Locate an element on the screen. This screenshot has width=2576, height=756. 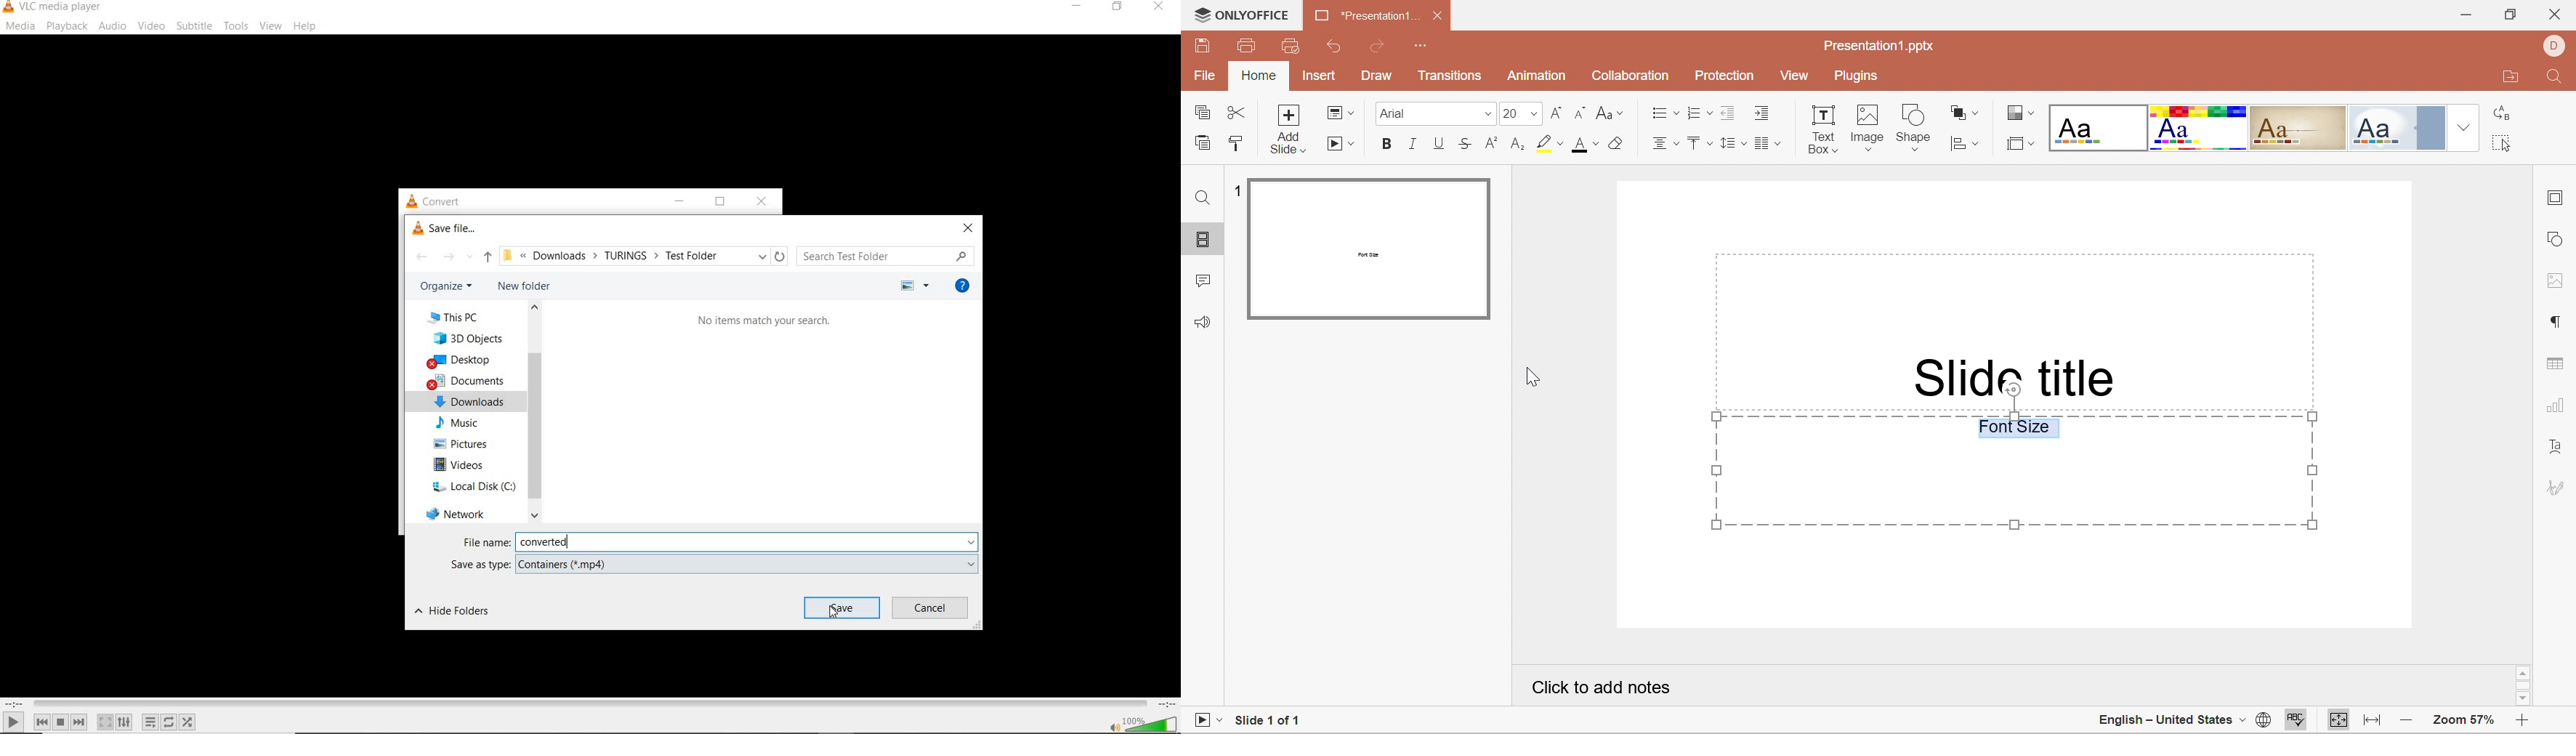
show extended settings is located at coordinates (124, 722).